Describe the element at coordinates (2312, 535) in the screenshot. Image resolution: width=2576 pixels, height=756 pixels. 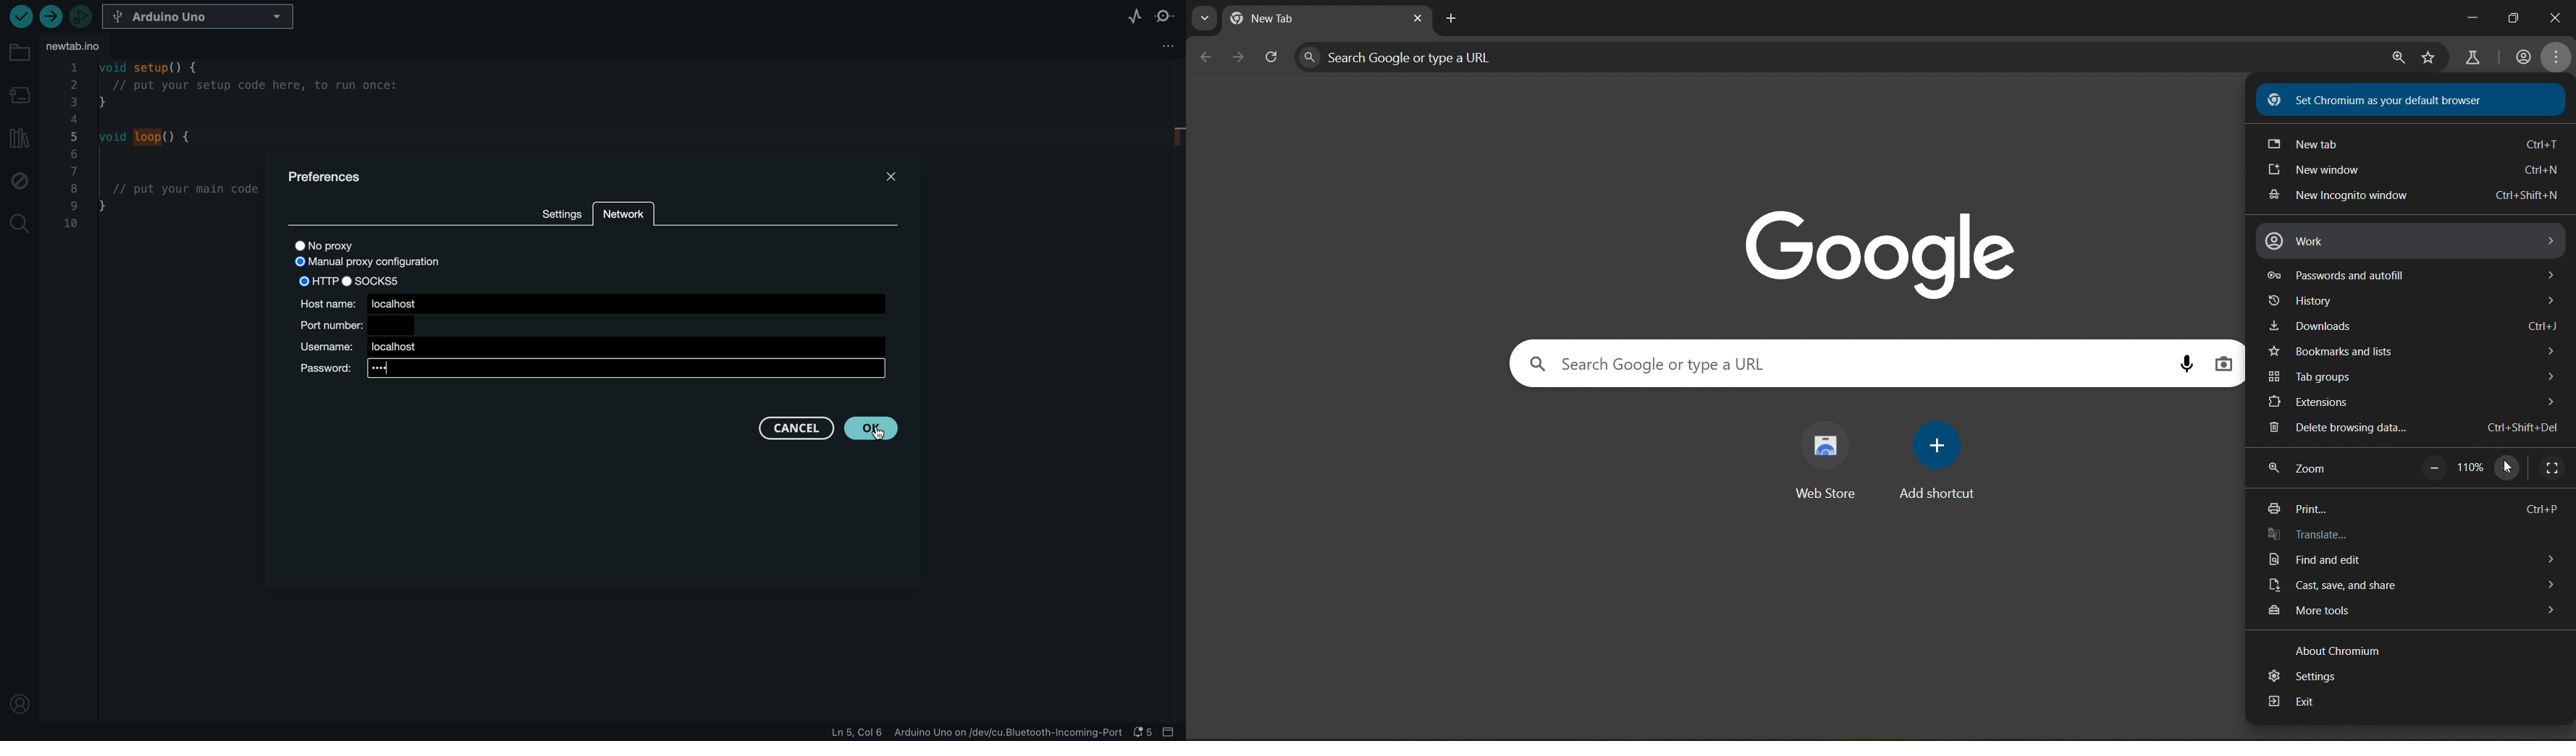
I see `translate` at that location.